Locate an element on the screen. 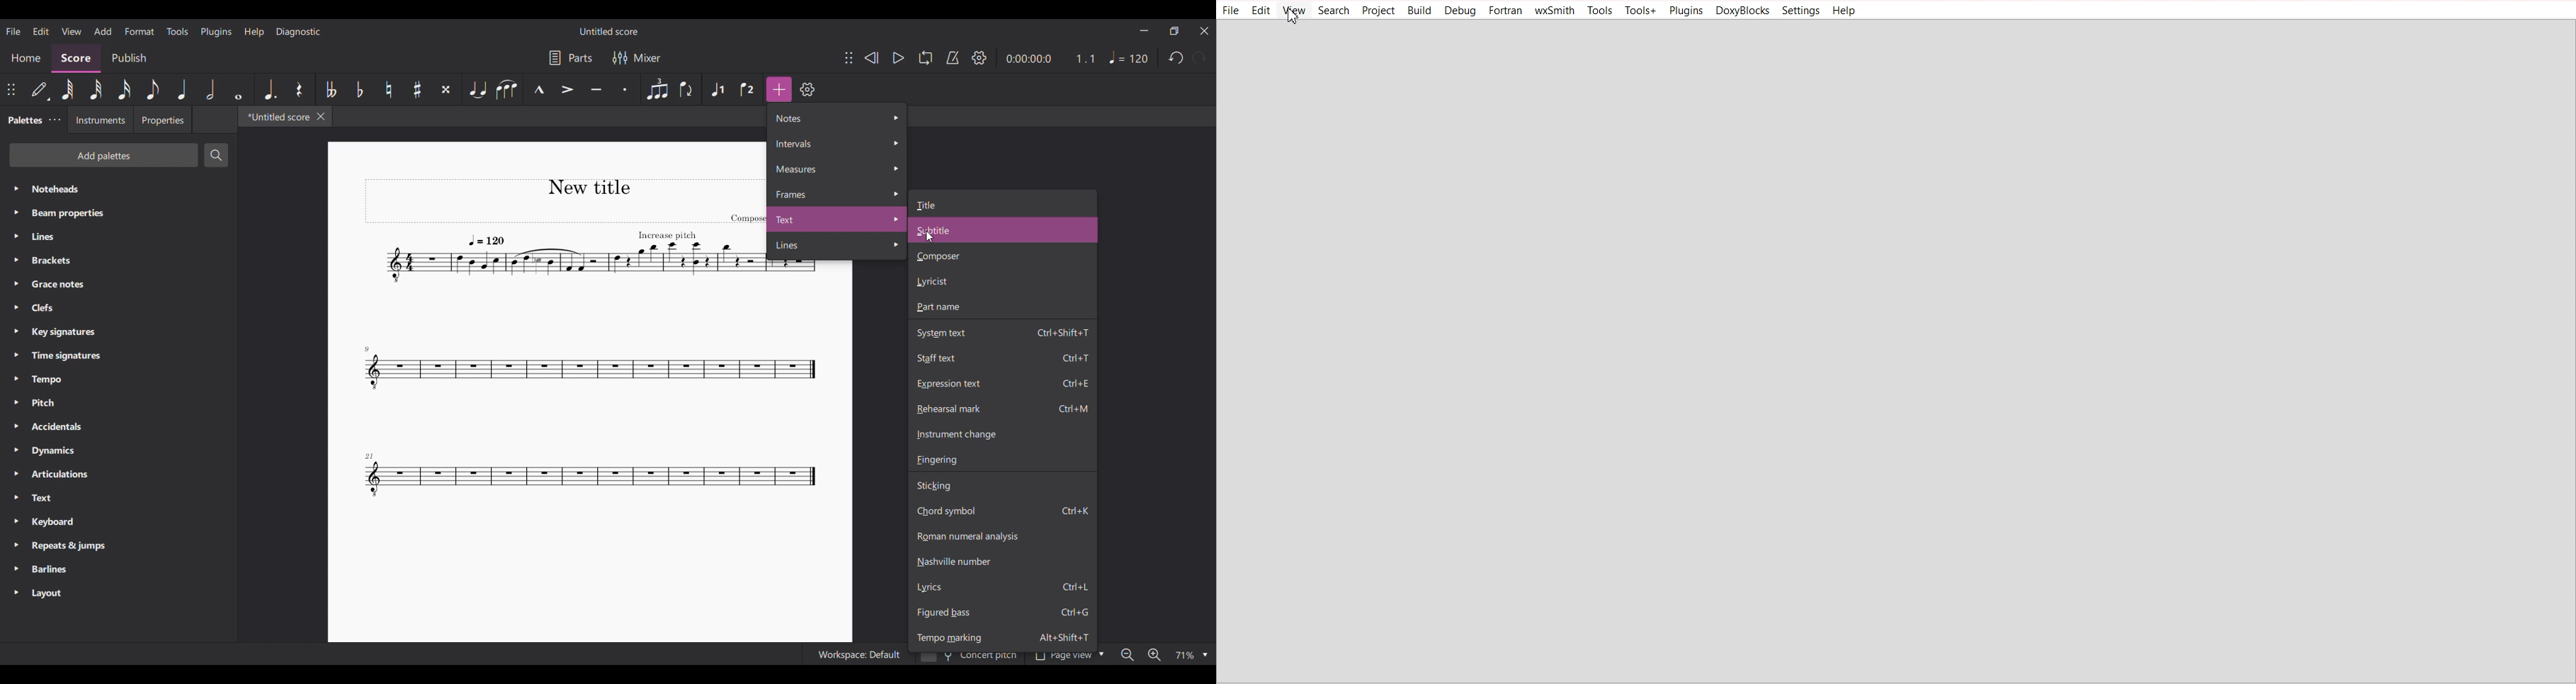  Barlines is located at coordinates (118, 569).